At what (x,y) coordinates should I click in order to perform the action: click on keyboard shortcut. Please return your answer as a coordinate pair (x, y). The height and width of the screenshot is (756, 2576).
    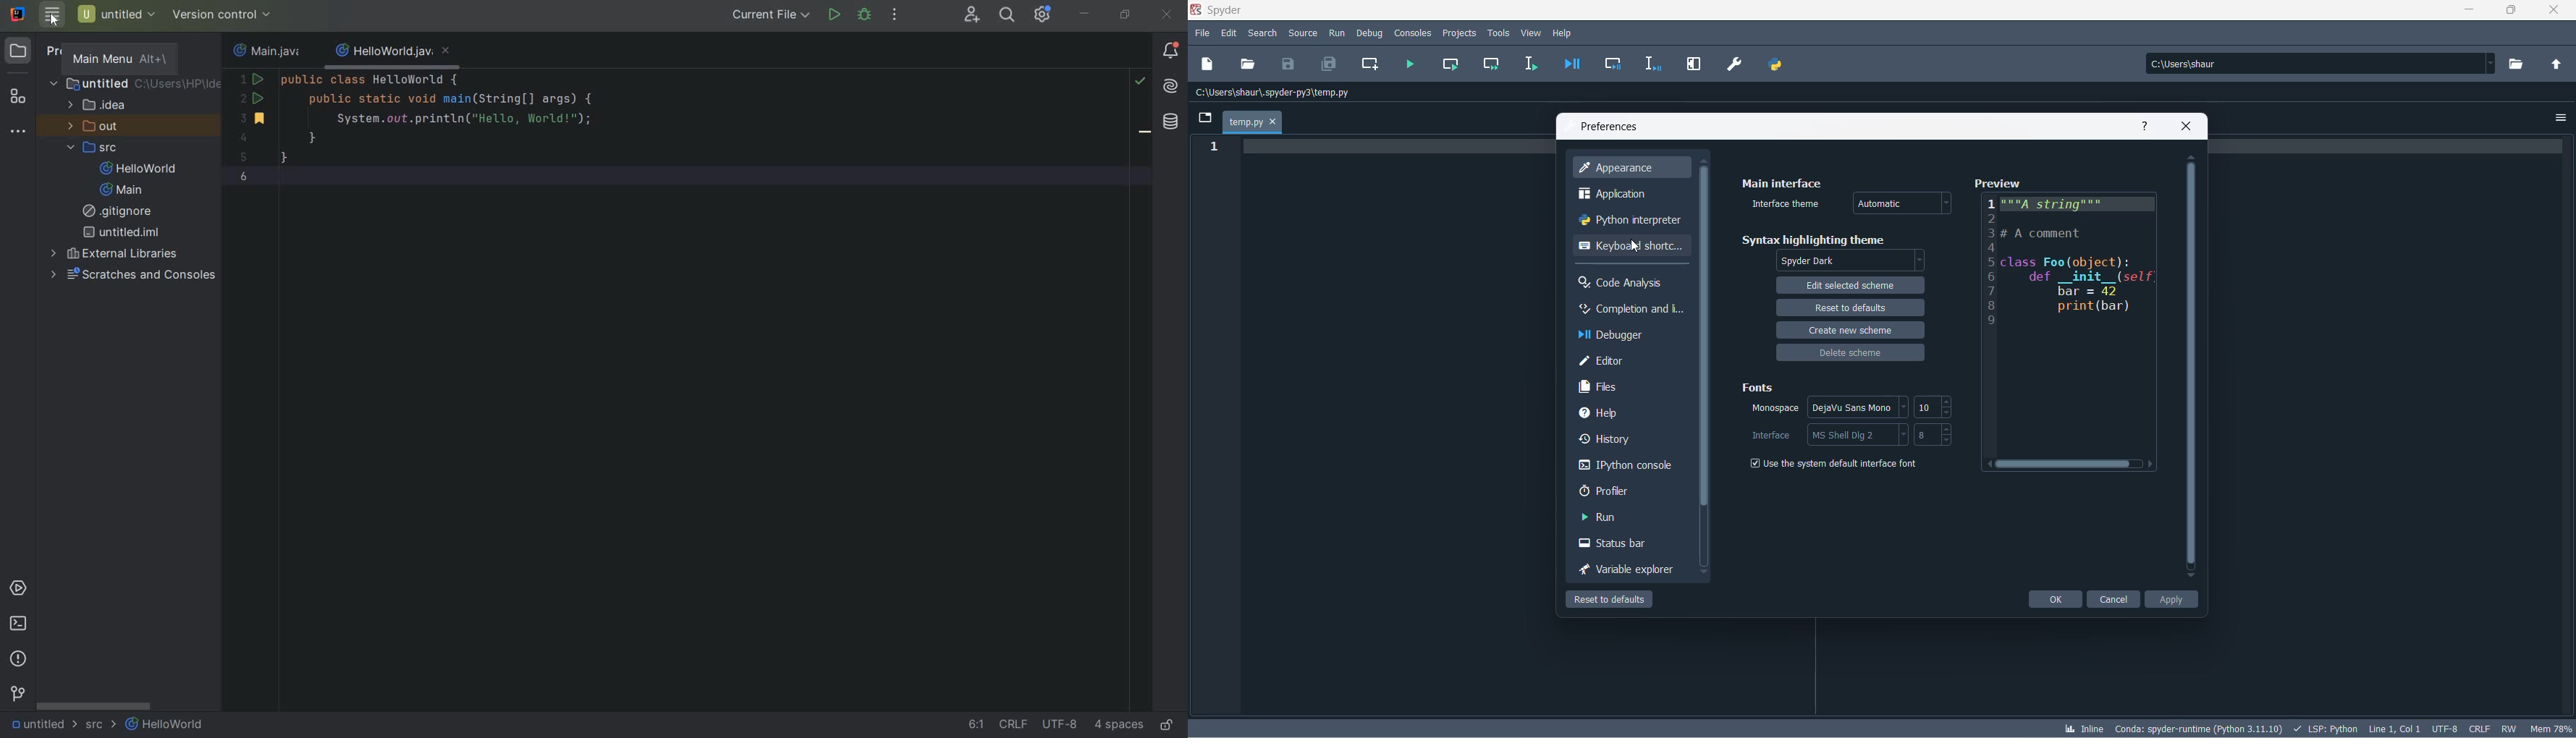
    Looking at the image, I should click on (1634, 245).